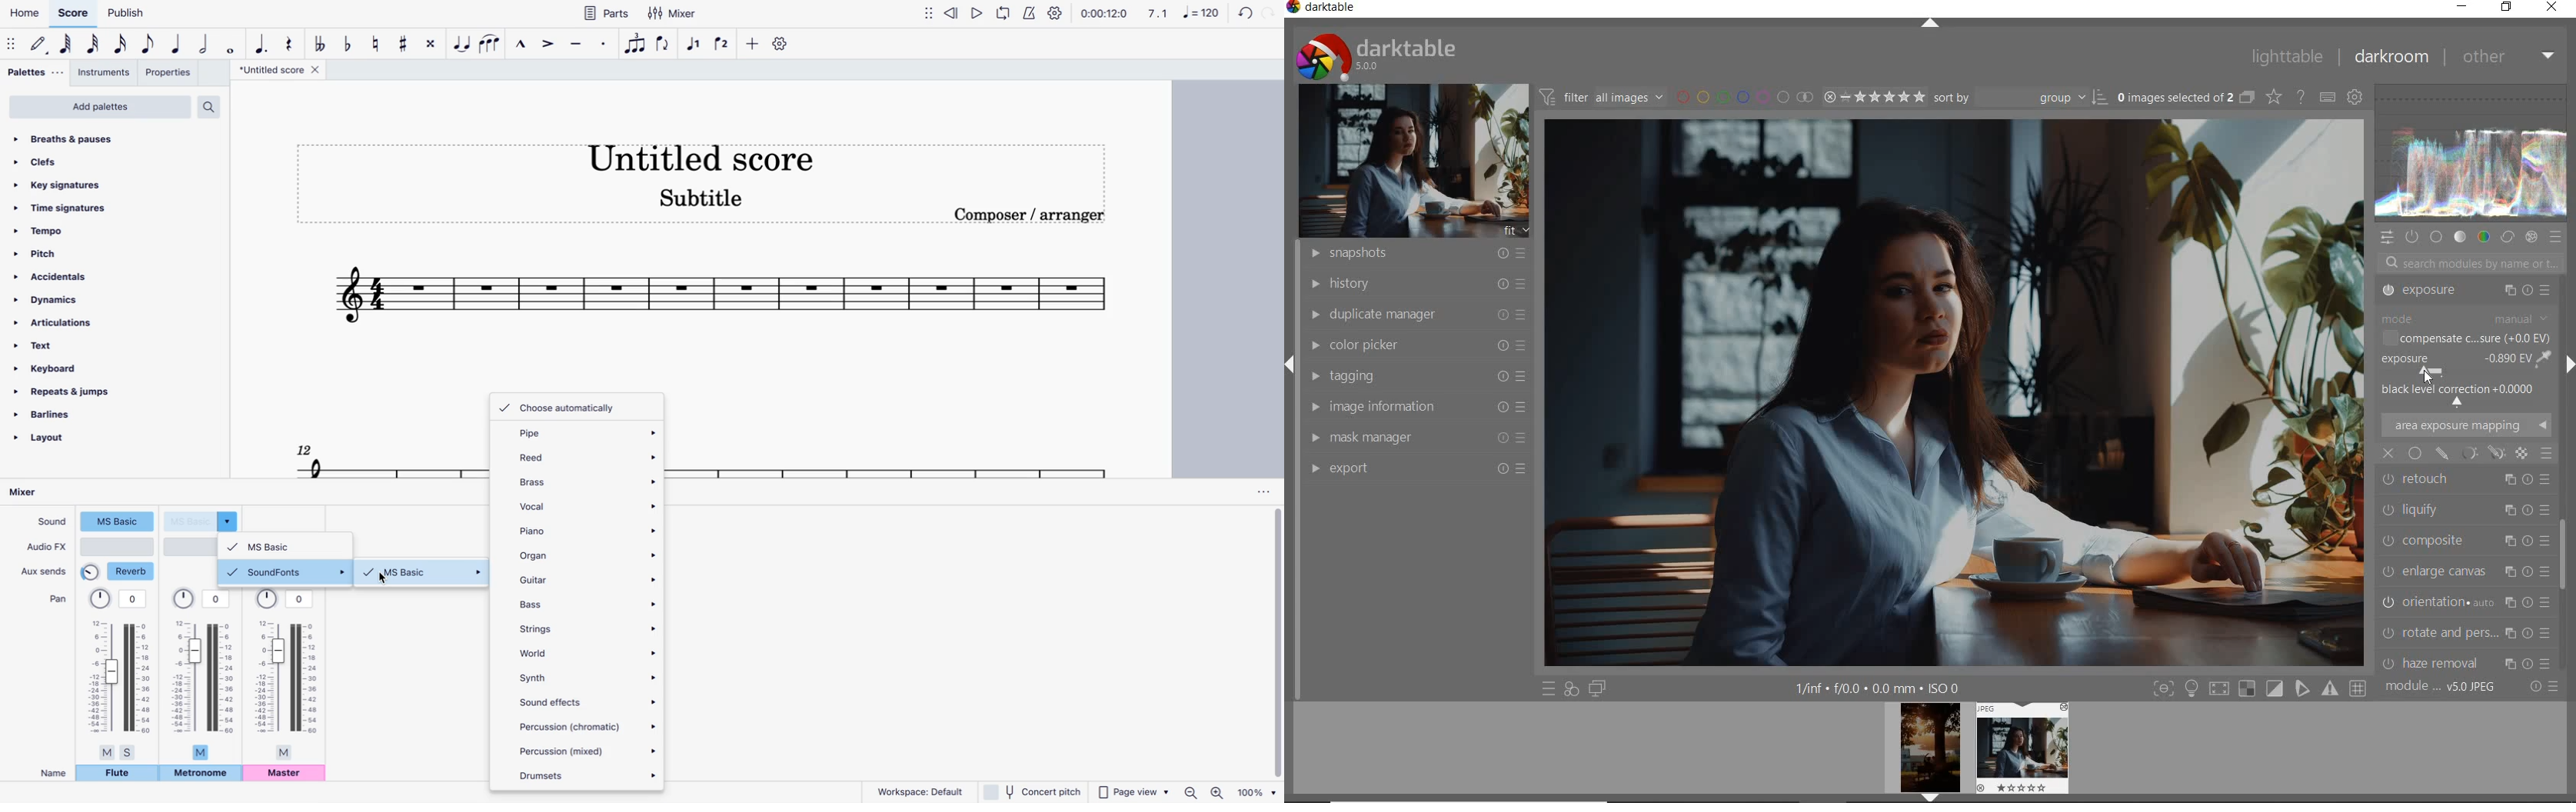  What do you see at coordinates (2464, 356) in the screenshot?
I see `EXPOSURE` at bounding box center [2464, 356].